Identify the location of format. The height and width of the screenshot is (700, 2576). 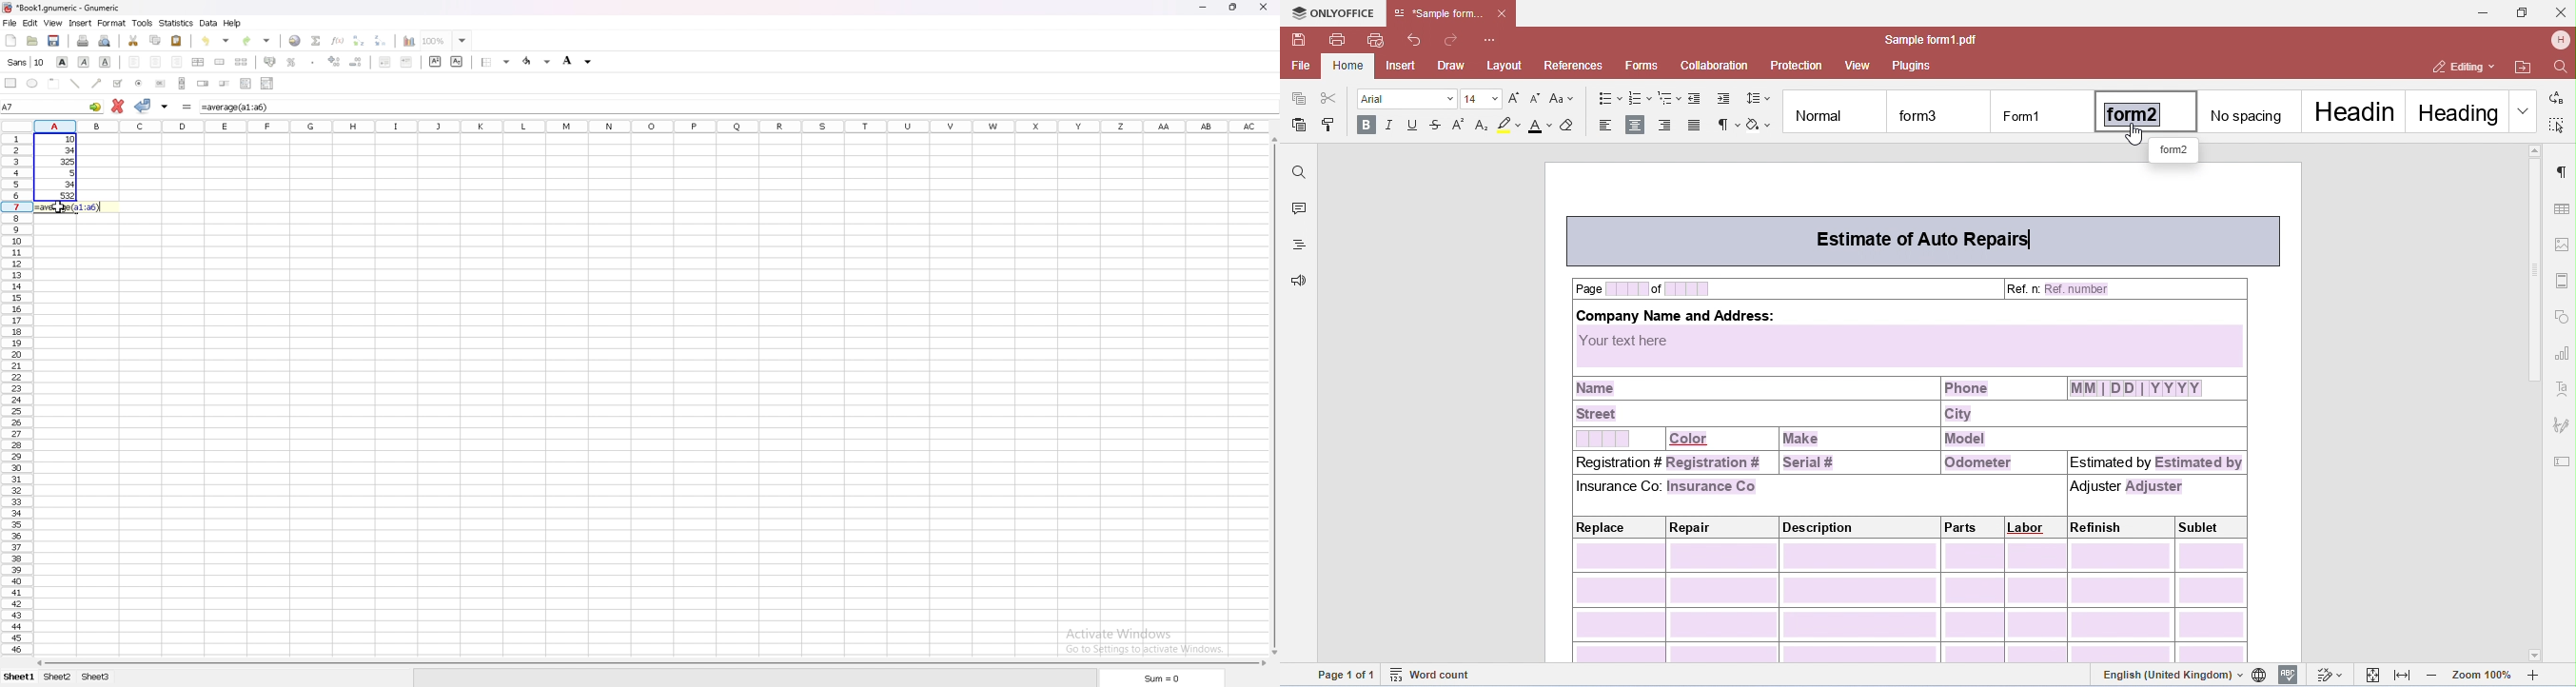
(113, 23).